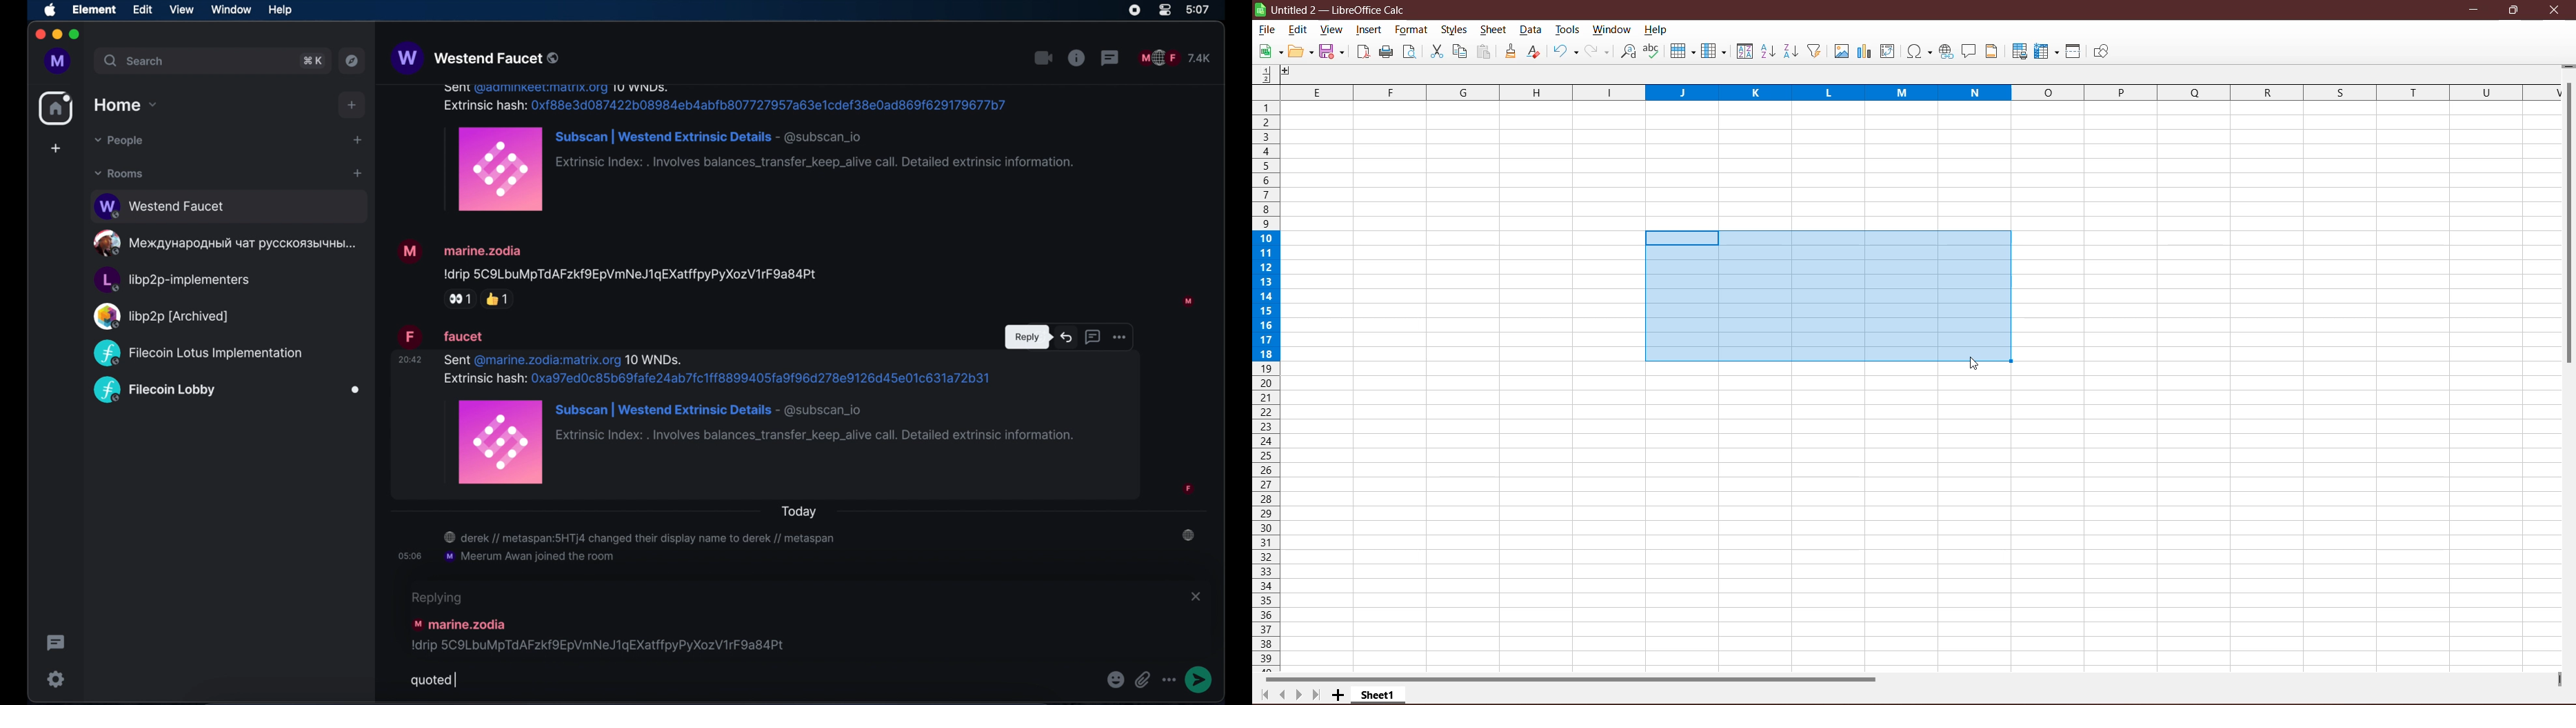 Image resolution: width=2576 pixels, height=728 pixels. Describe the element at coordinates (1111, 58) in the screenshot. I see `threads` at that location.